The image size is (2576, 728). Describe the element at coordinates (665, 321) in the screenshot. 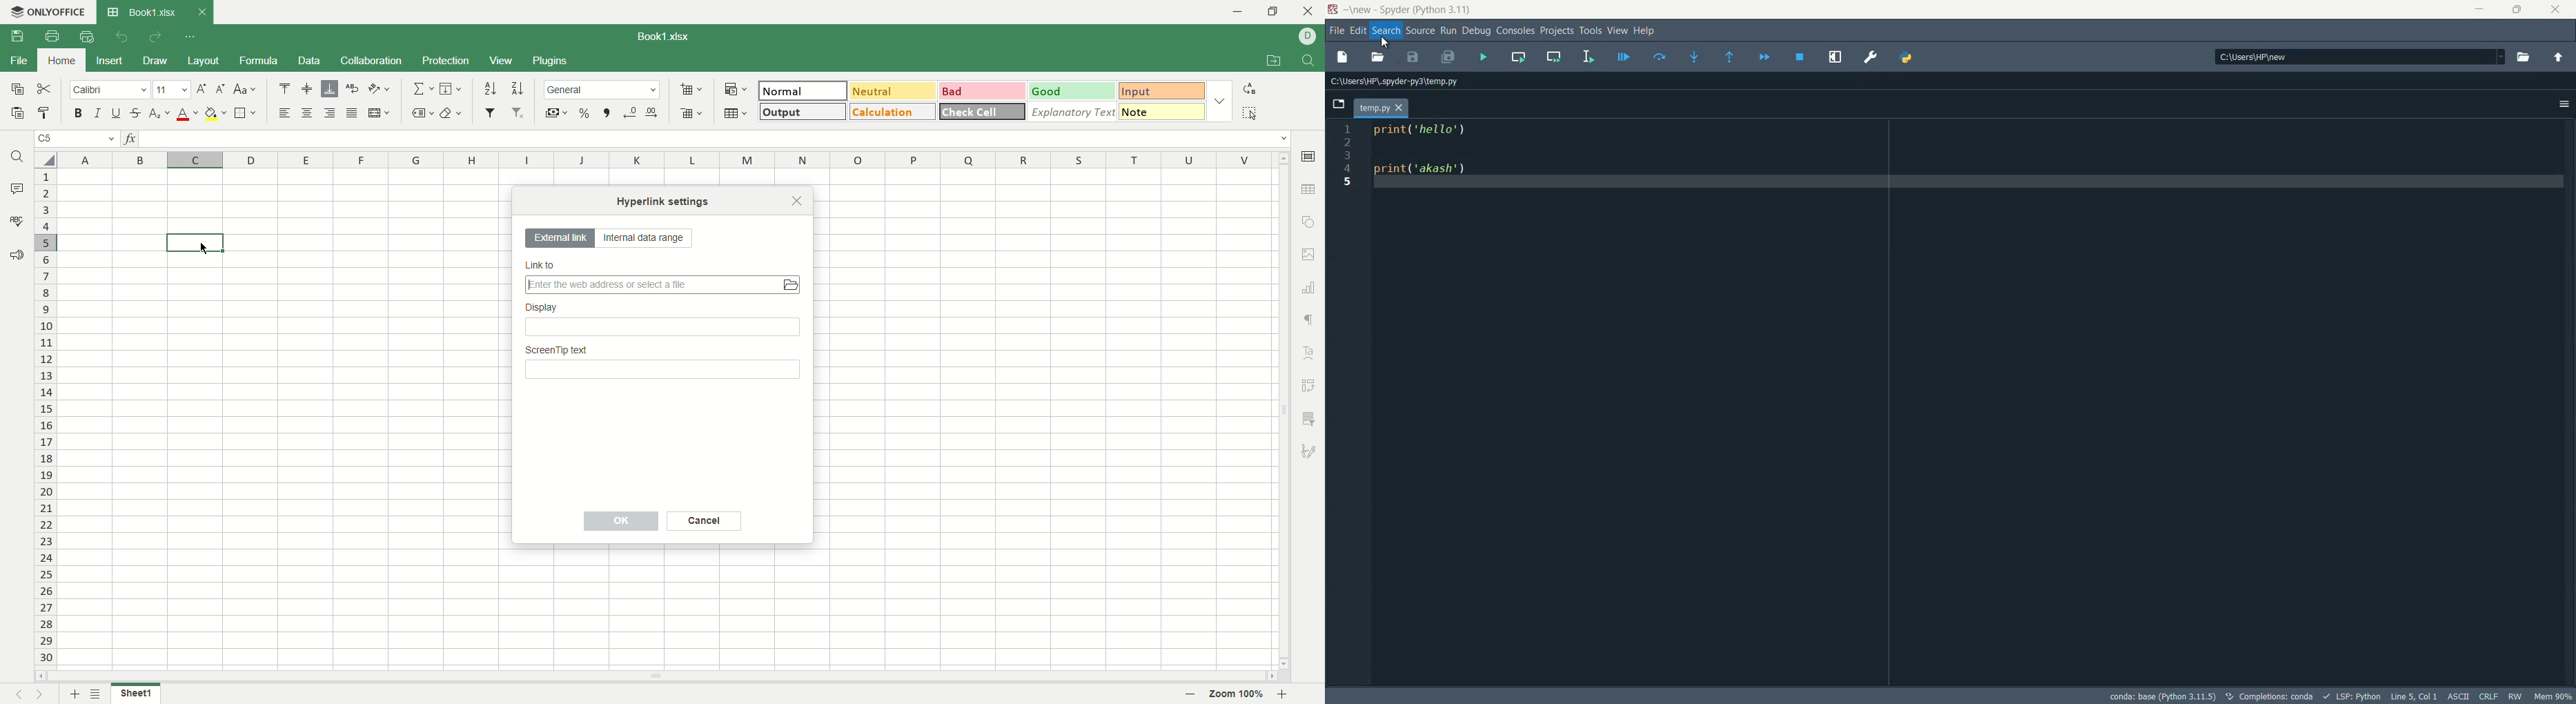

I see `display` at that location.